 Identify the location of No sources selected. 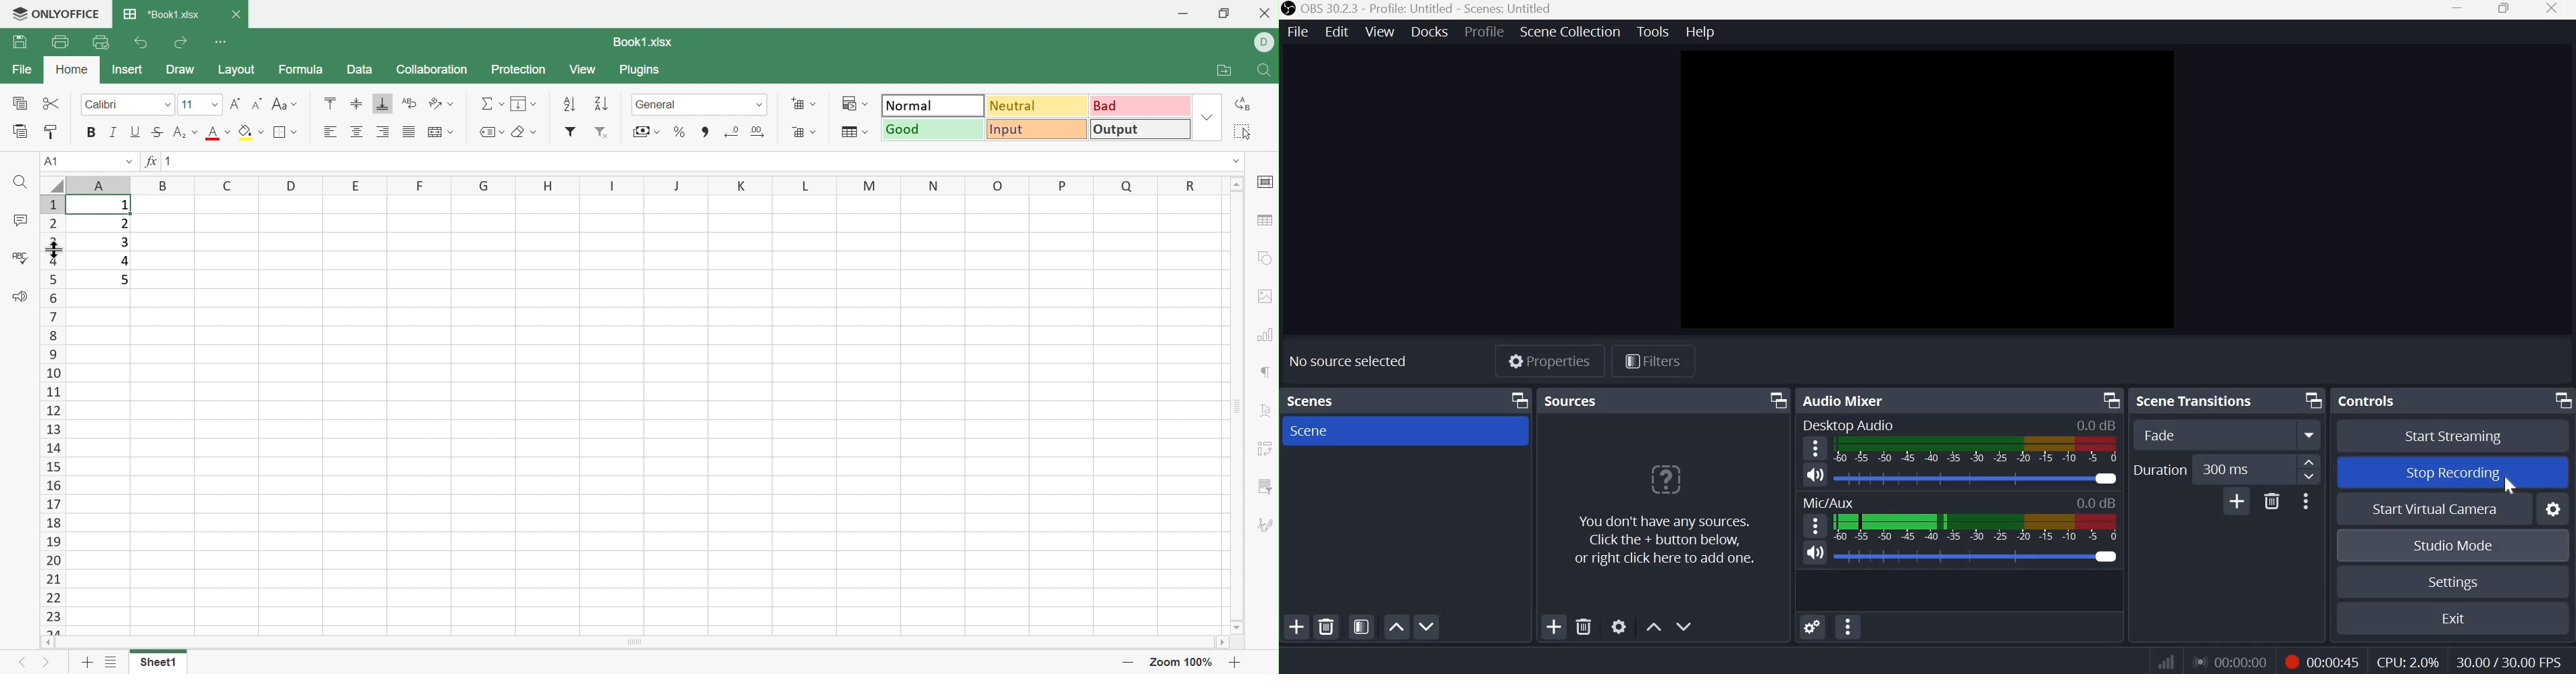
(1350, 360).